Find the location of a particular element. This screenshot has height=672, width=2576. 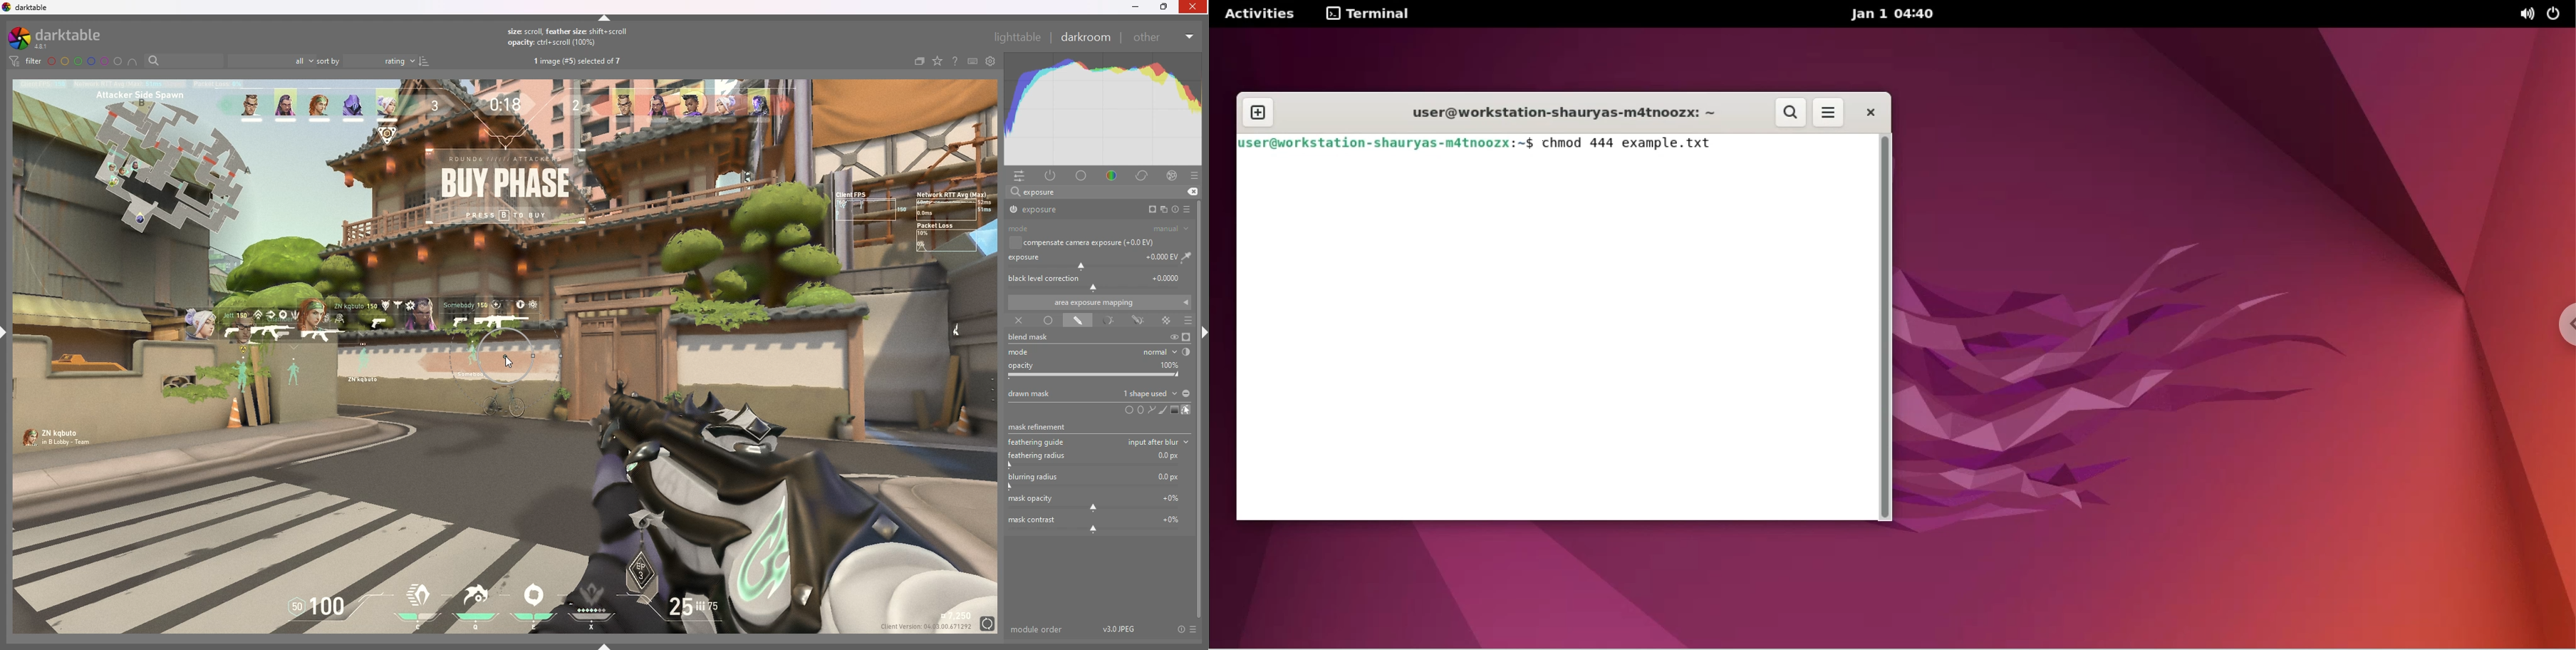

tooltip is located at coordinates (1129, 431).